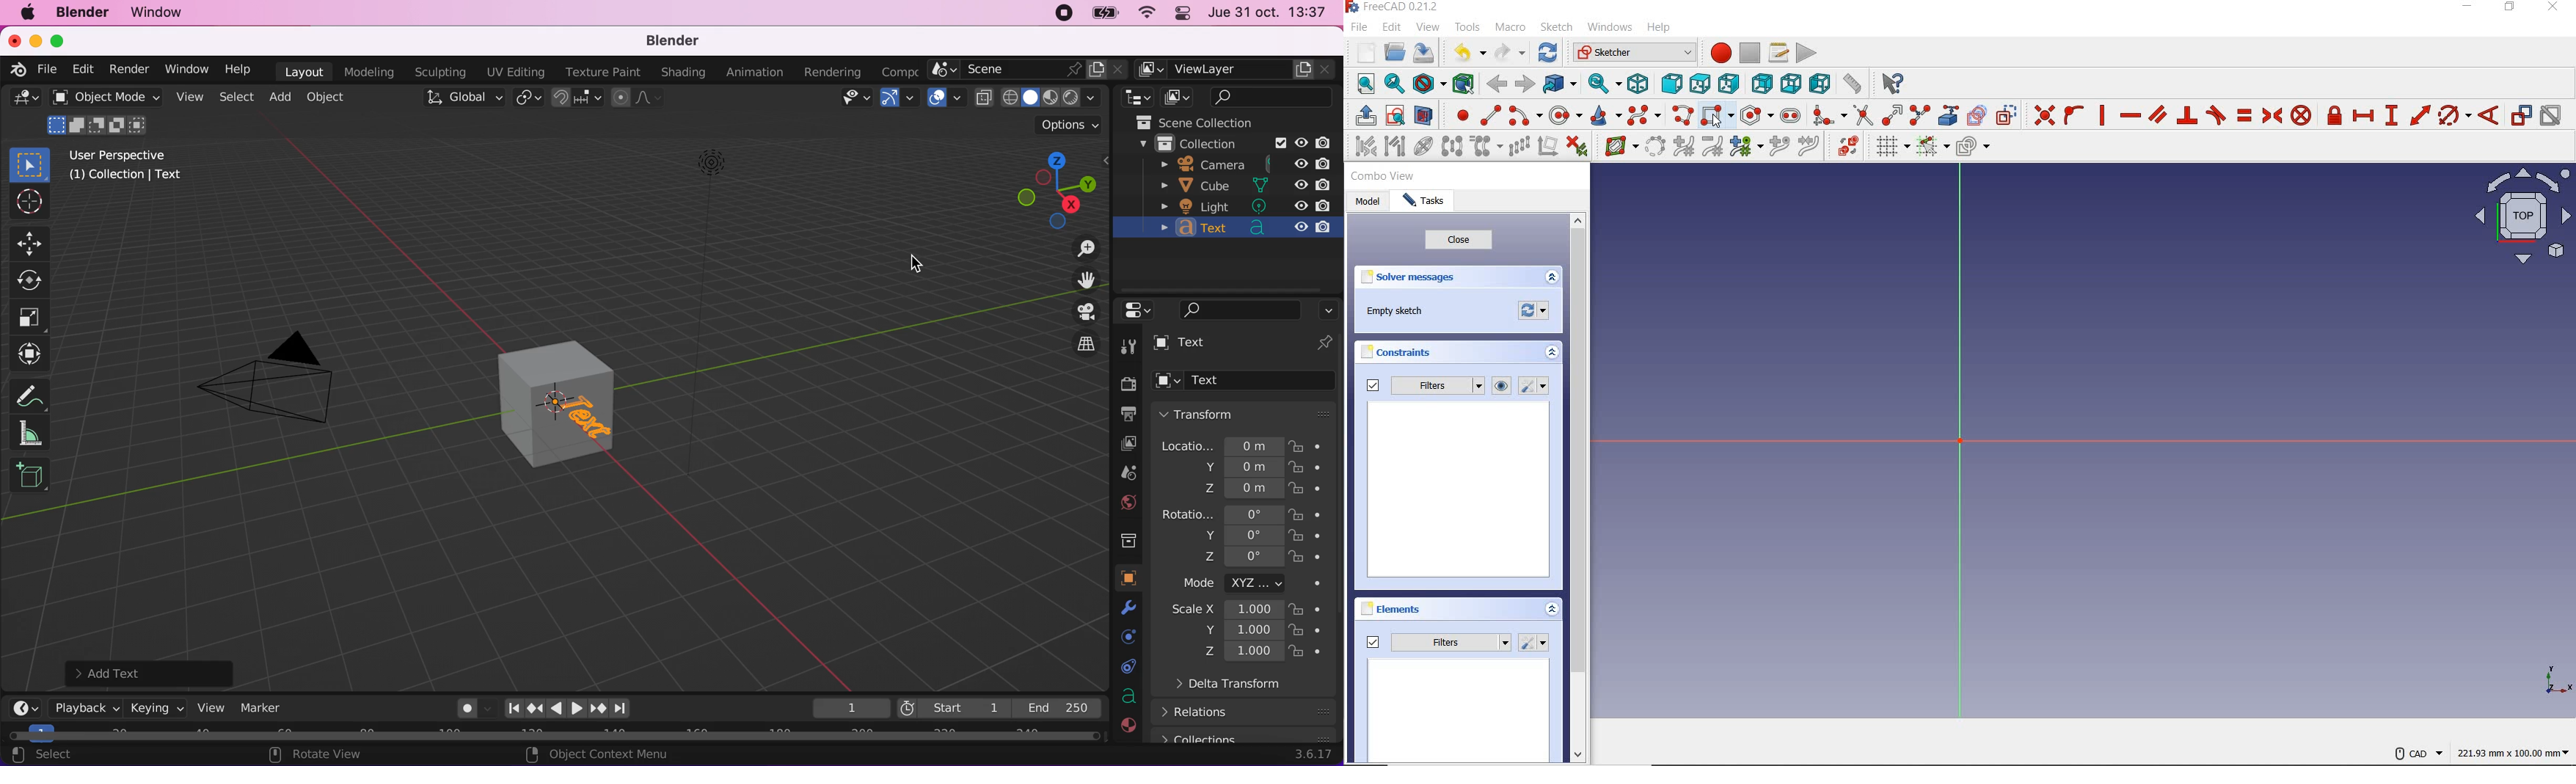  What do you see at coordinates (2273, 116) in the screenshot?
I see `constrain symmetrical` at bounding box center [2273, 116].